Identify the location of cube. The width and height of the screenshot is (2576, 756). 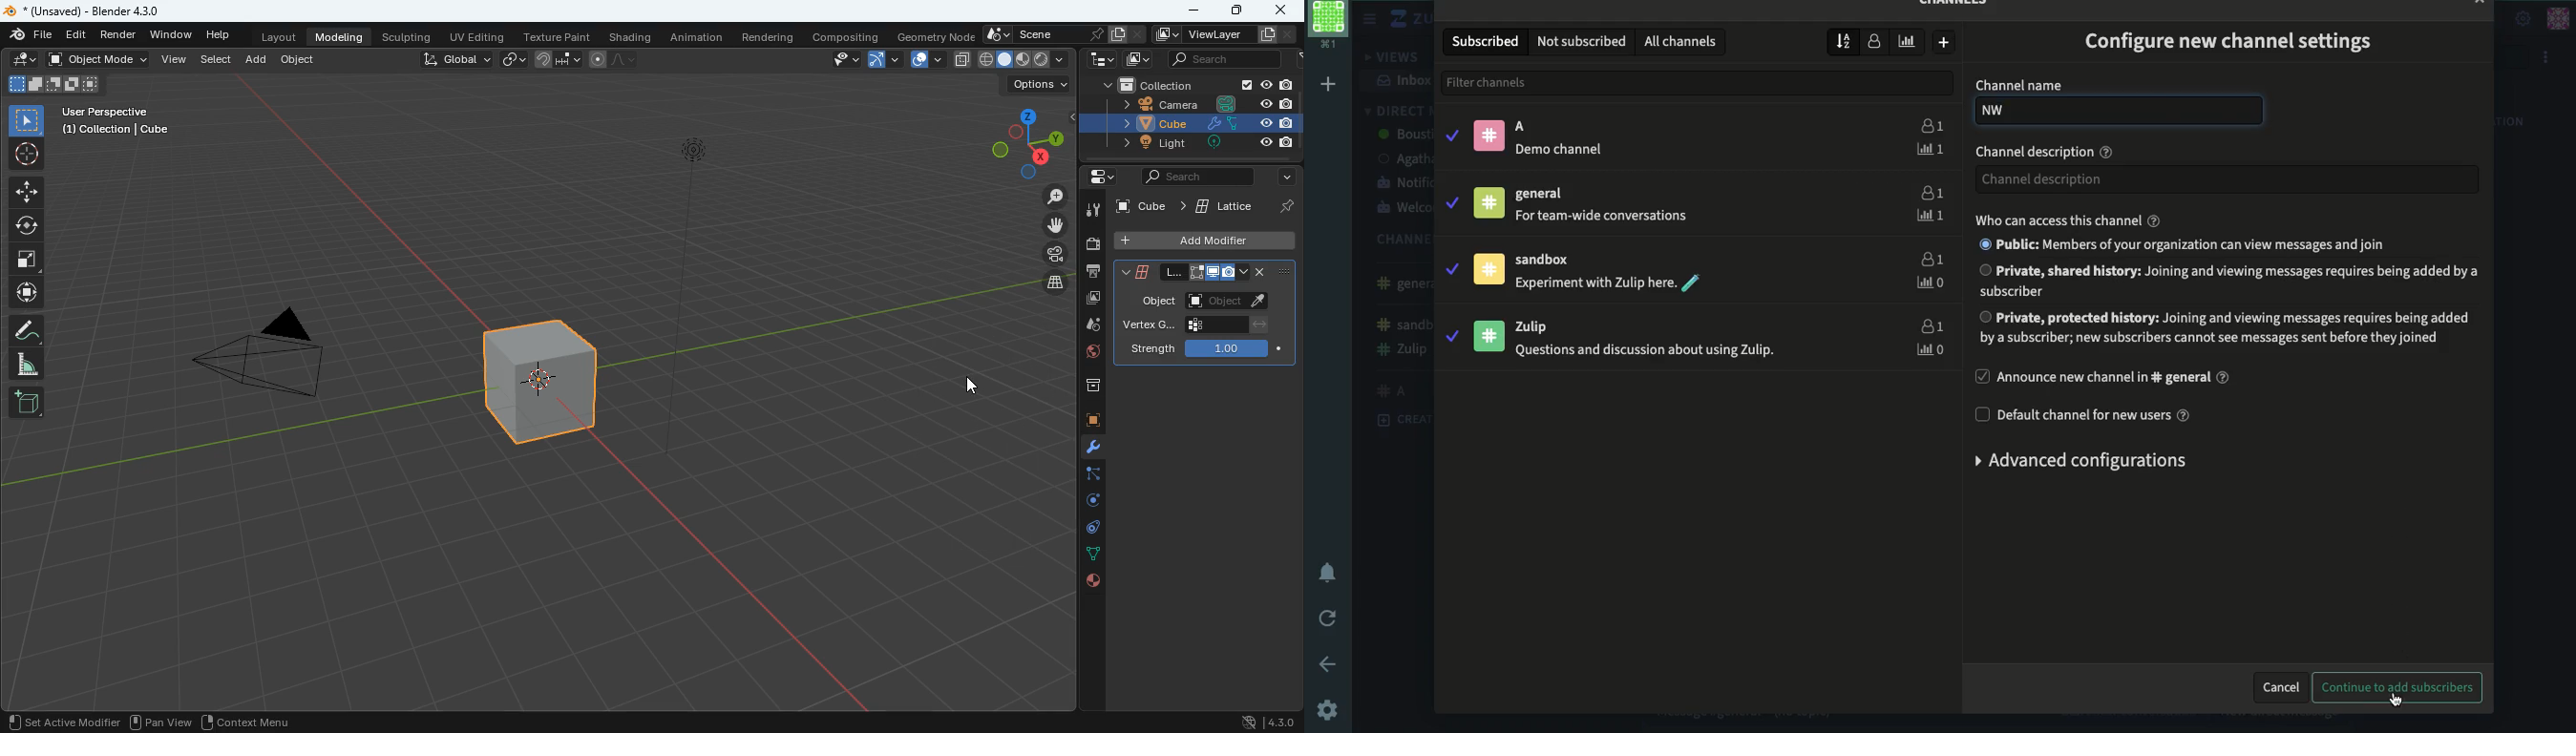
(1090, 420).